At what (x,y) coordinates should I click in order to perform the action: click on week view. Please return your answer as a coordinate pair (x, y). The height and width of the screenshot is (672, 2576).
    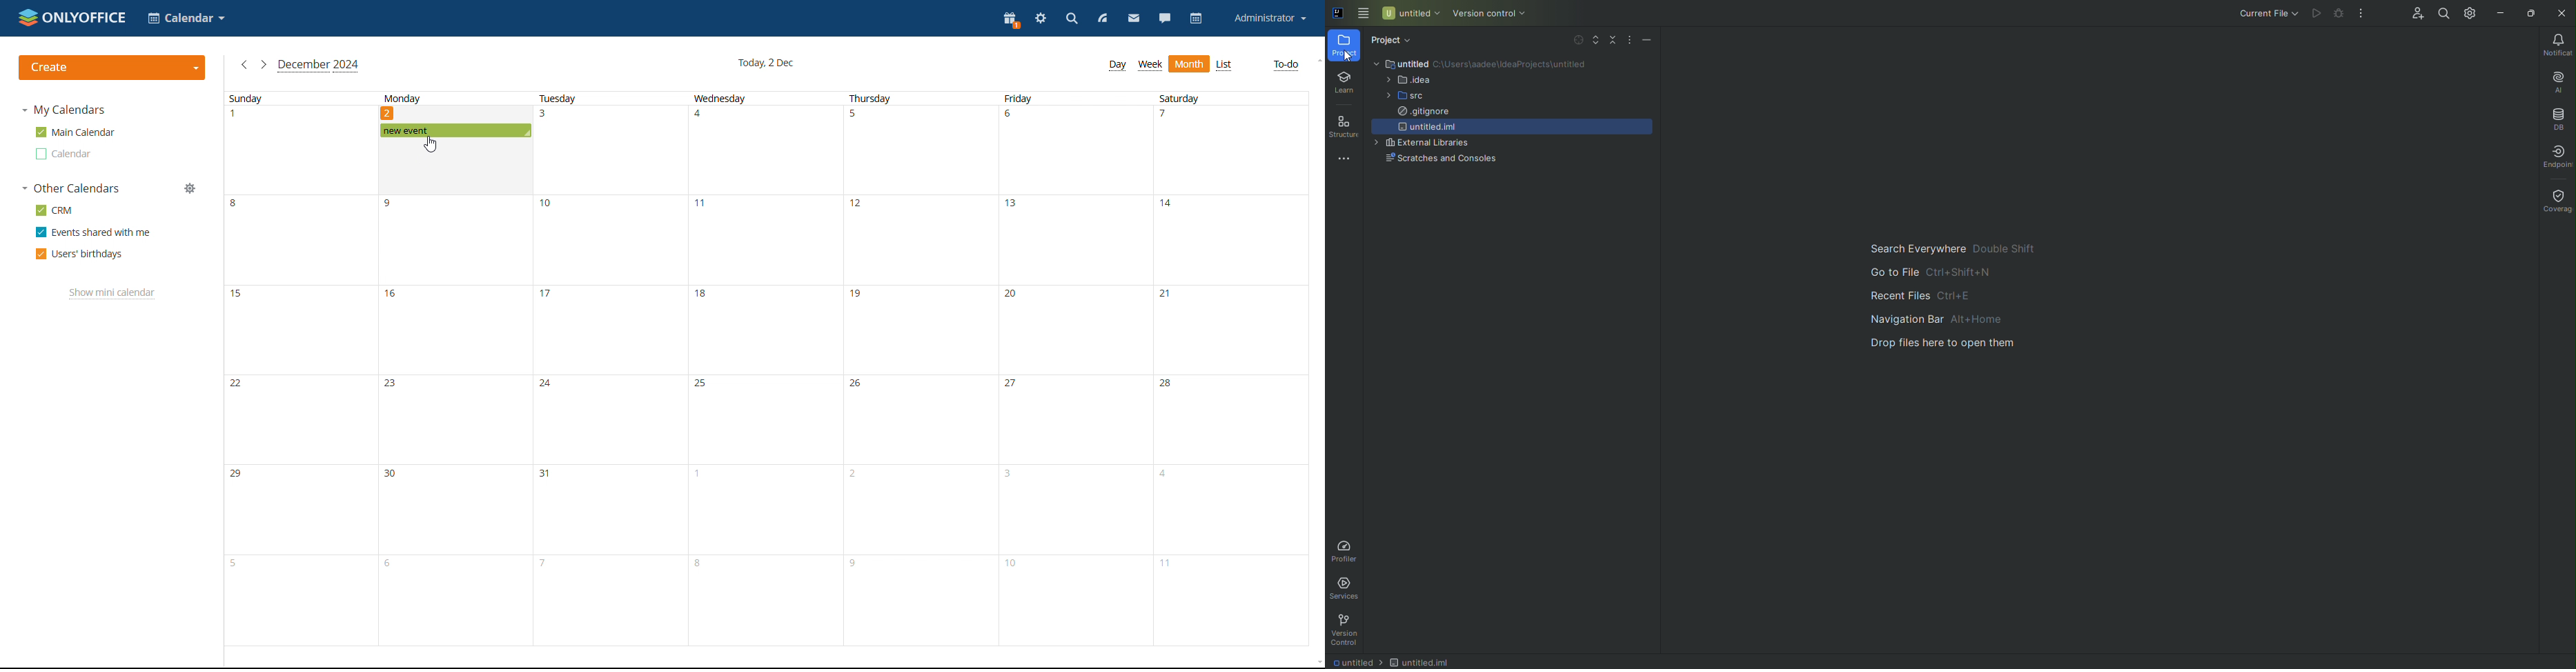
    Looking at the image, I should click on (1149, 65).